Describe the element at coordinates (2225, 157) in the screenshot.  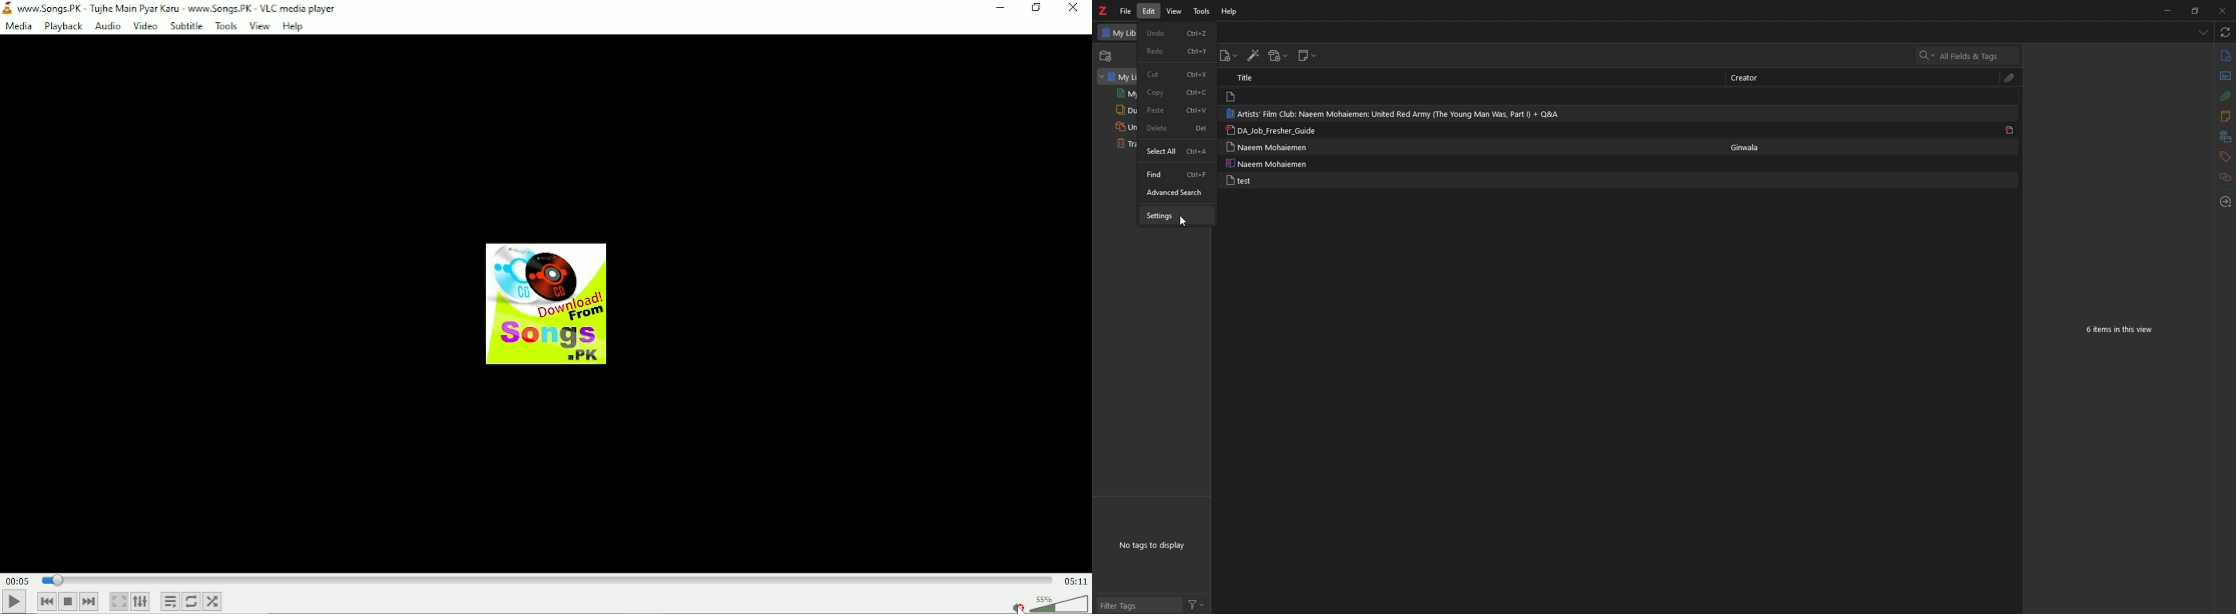
I see `tags` at that location.